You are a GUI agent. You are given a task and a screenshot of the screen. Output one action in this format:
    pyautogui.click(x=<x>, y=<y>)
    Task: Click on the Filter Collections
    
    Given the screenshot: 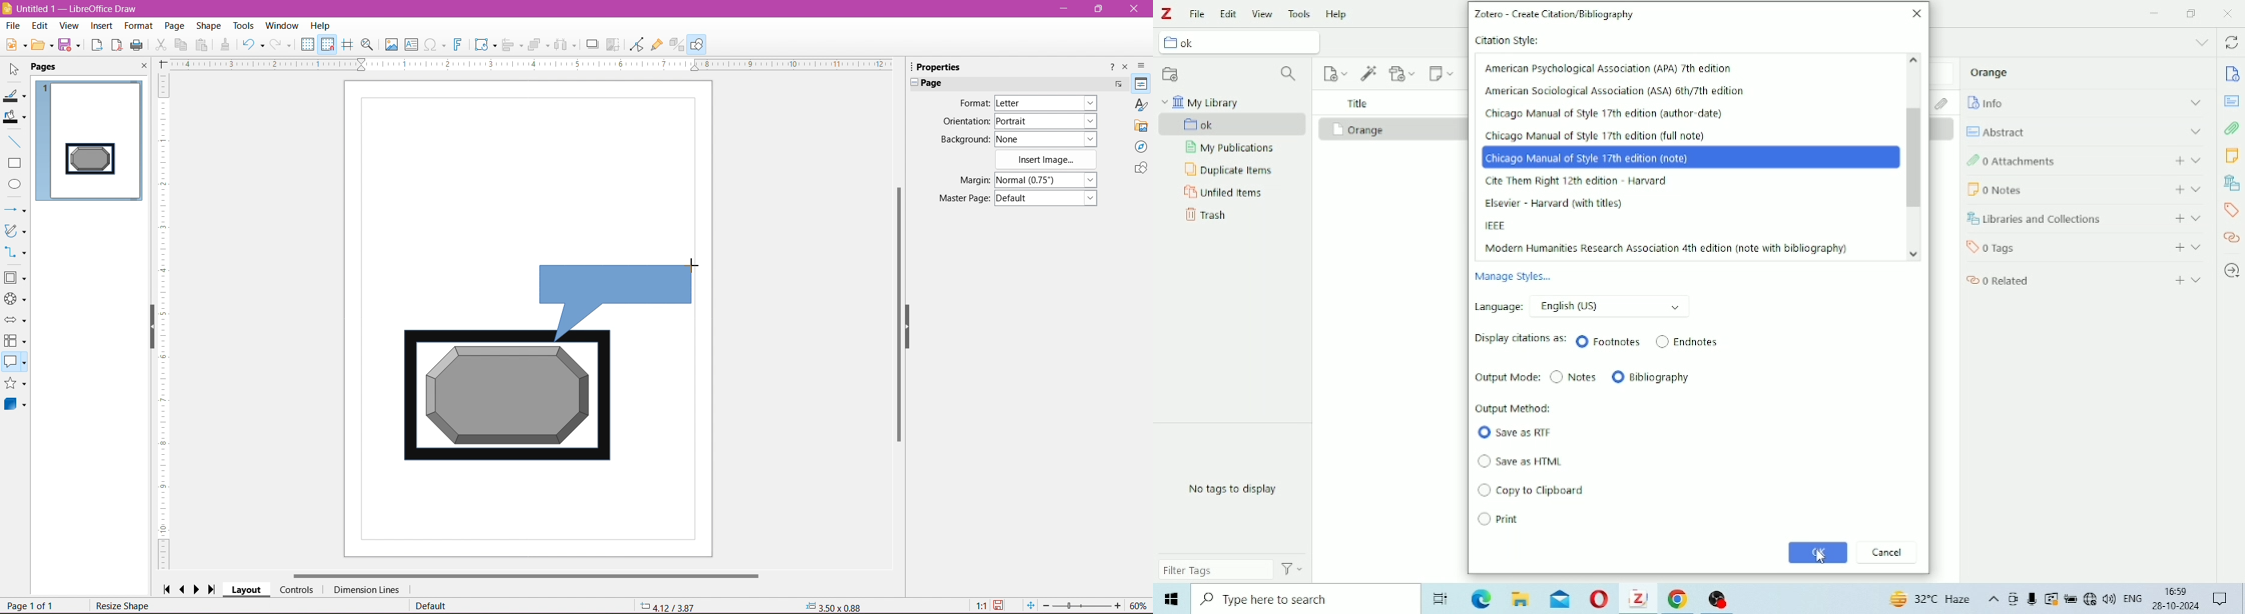 What is the action you would take?
    pyautogui.click(x=1290, y=75)
    